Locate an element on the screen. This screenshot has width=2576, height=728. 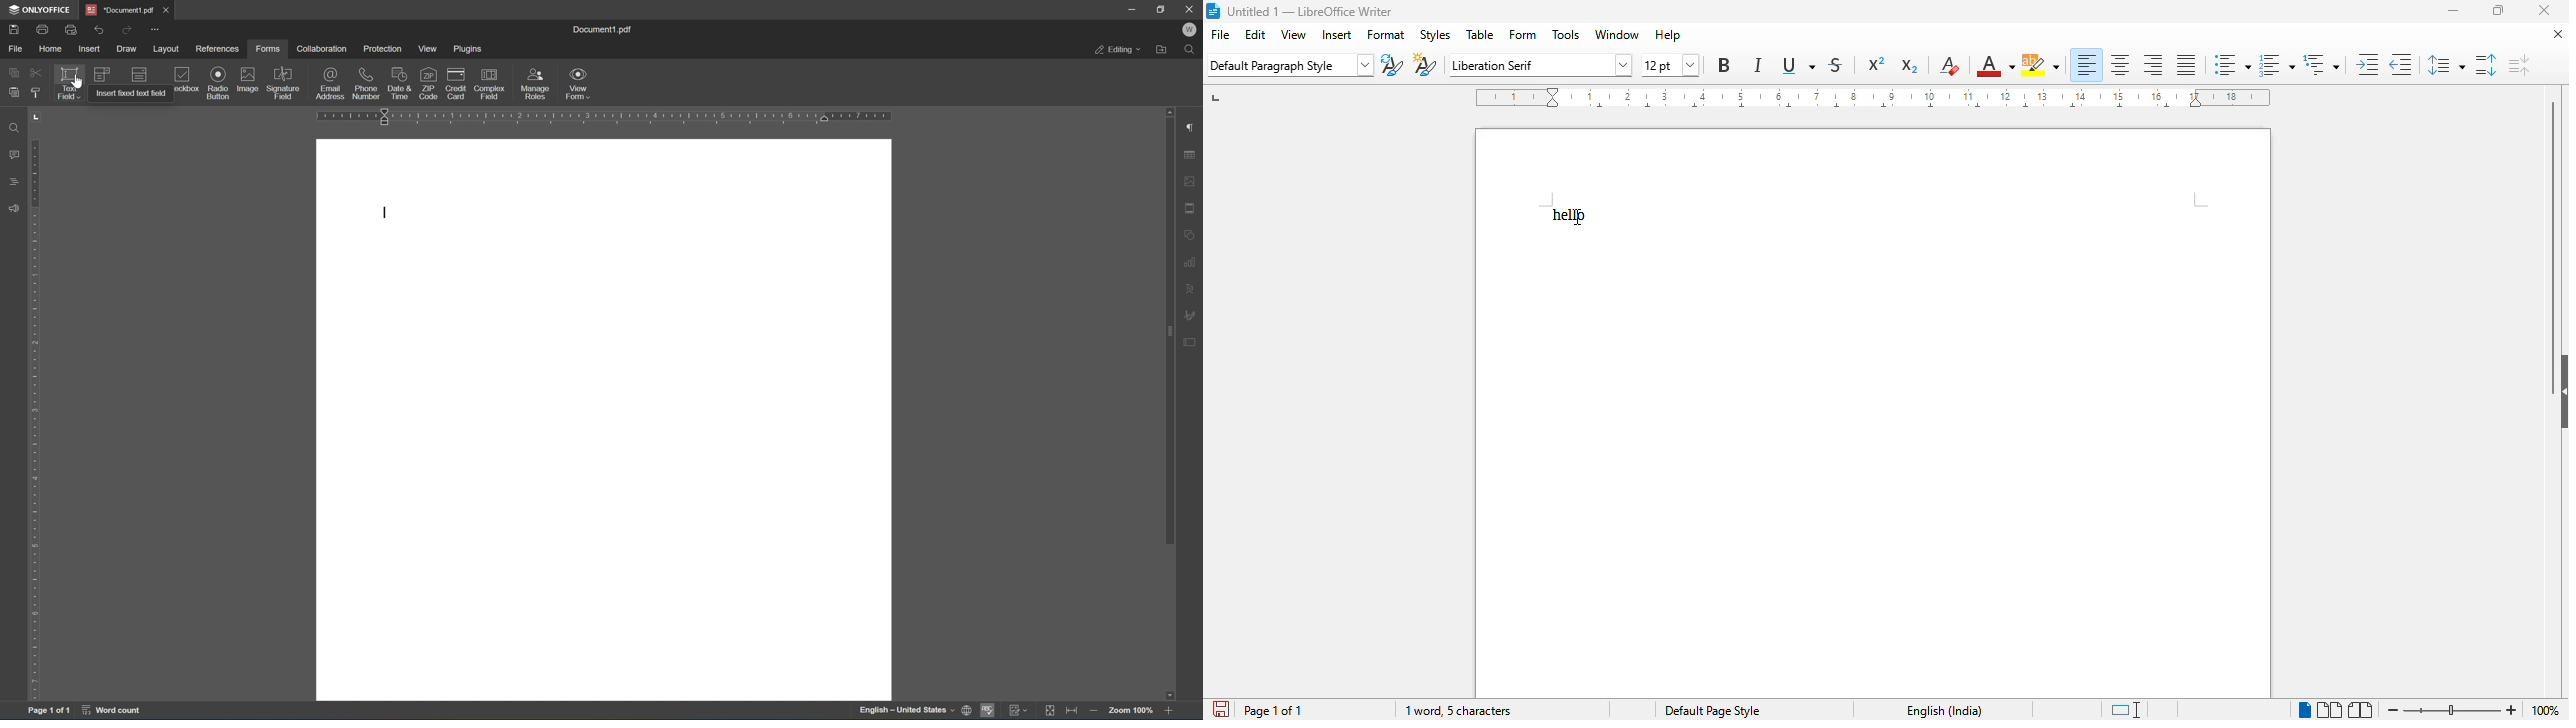
maximize is located at coordinates (2497, 9).